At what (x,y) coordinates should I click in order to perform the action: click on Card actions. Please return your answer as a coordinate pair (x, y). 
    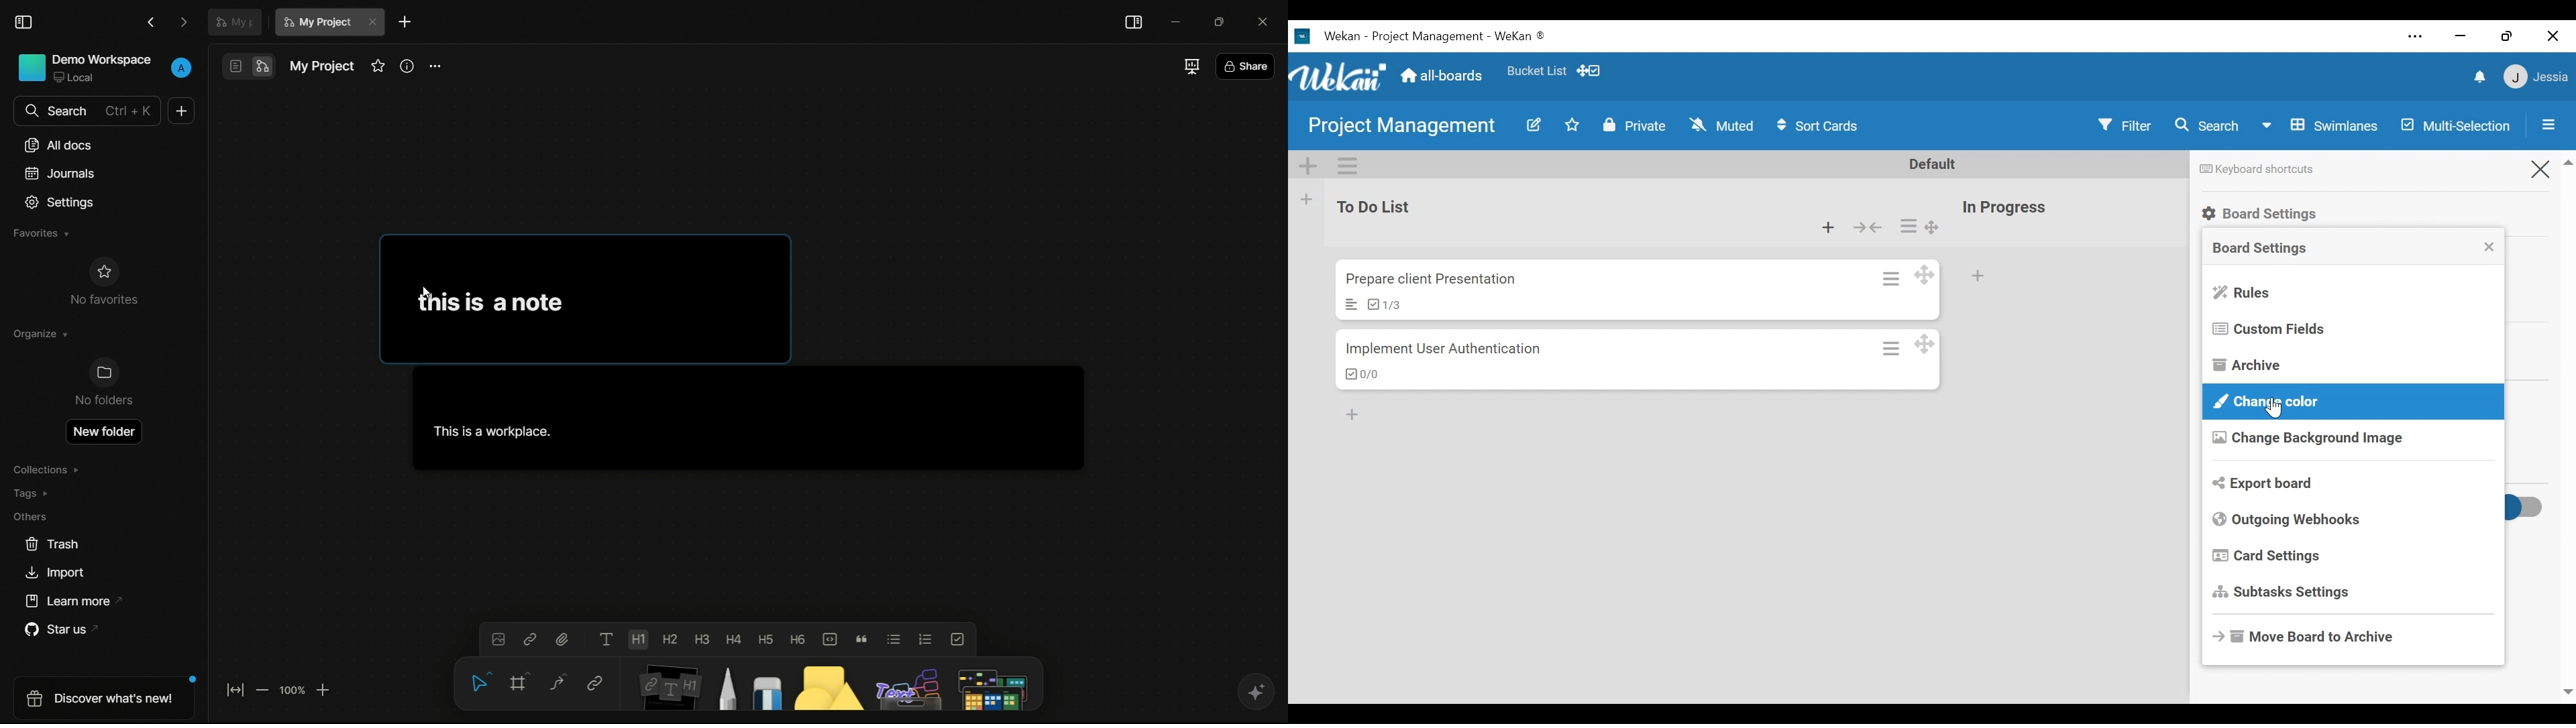
    Looking at the image, I should click on (1892, 349).